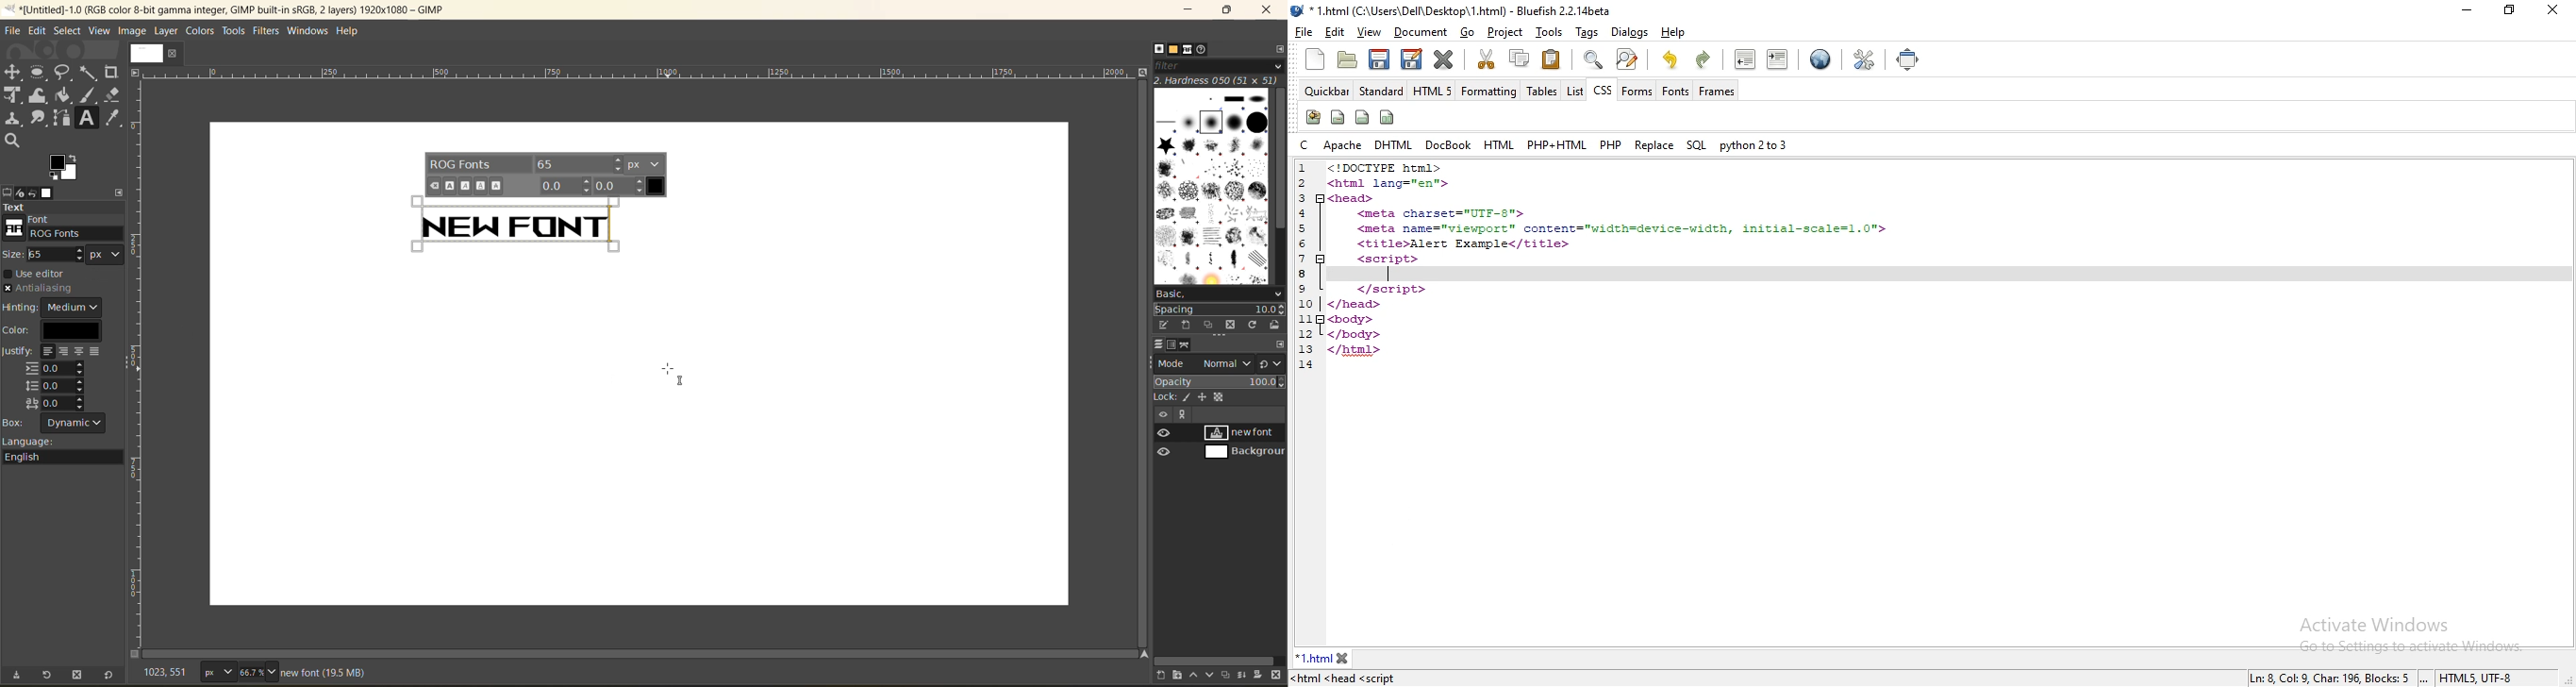 The width and height of the screenshot is (2576, 700). What do you see at coordinates (68, 32) in the screenshot?
I see `select` at bounding box center [68, 32].